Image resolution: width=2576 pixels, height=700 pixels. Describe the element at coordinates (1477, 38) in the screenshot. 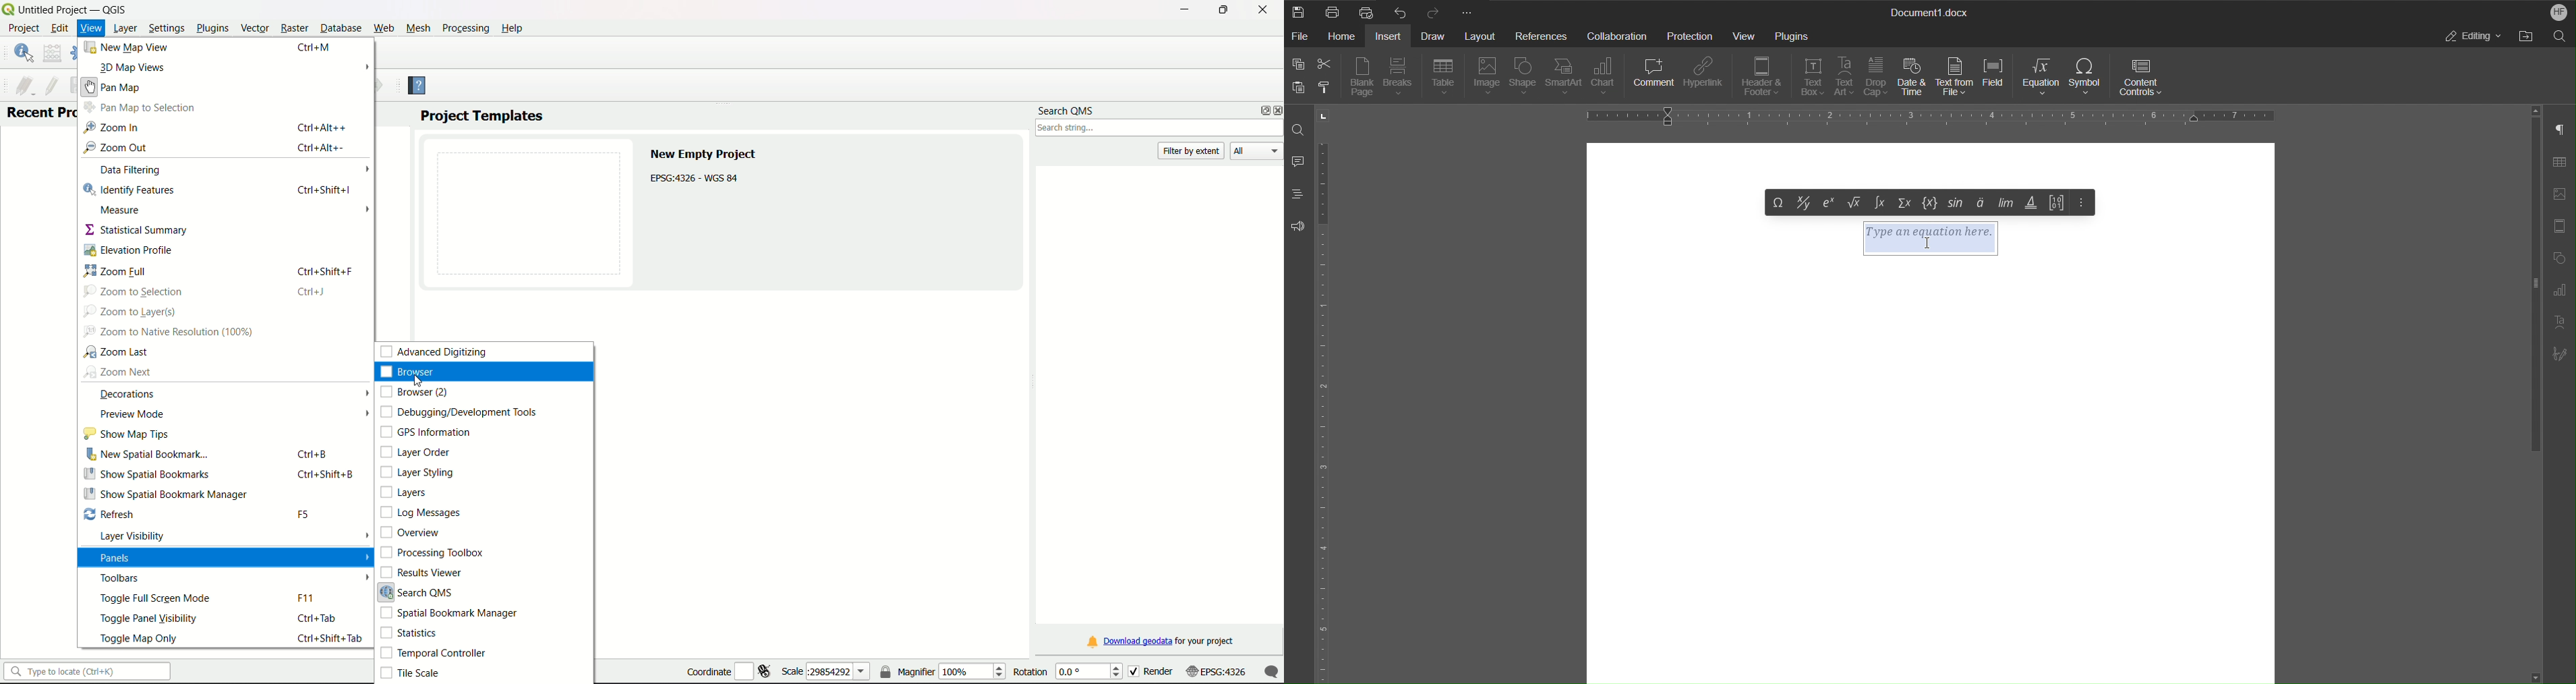

I see `Layout` at that location.